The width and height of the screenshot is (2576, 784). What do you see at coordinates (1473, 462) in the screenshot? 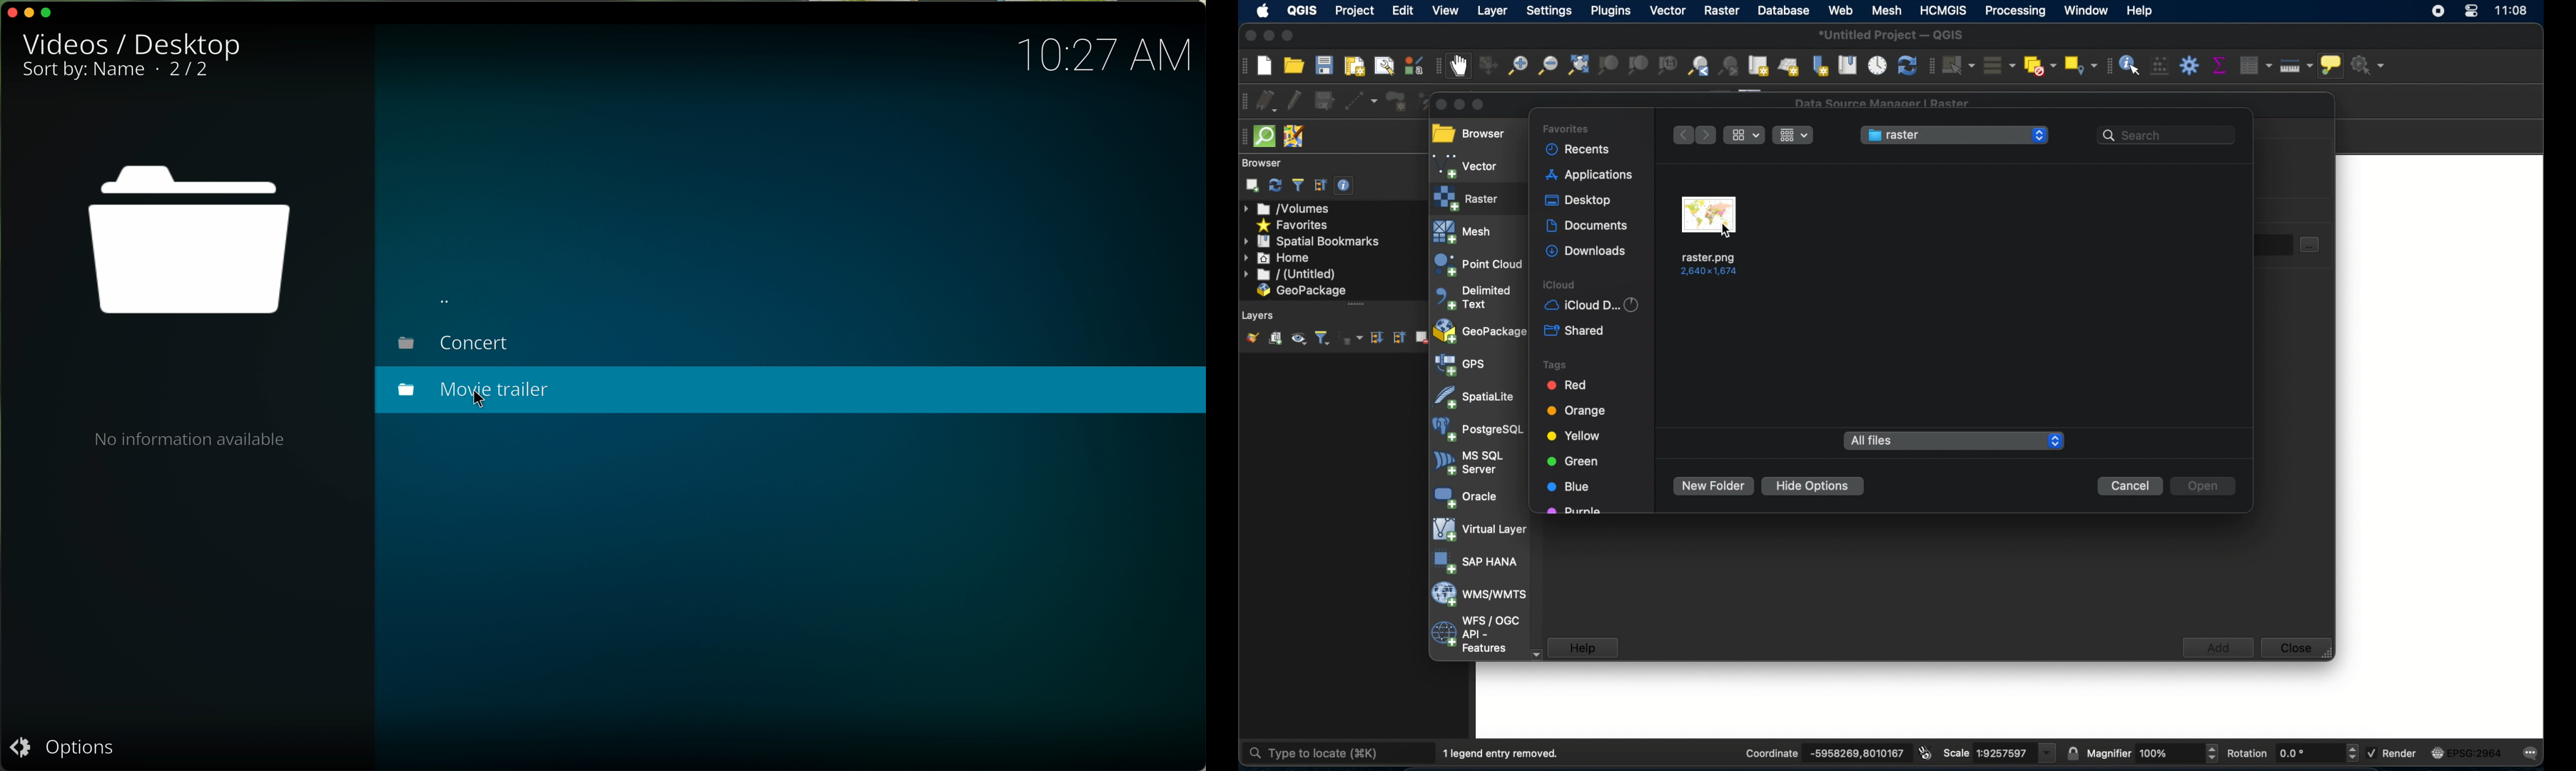
I see `ms sql server` at bounding box center [1473, 462].